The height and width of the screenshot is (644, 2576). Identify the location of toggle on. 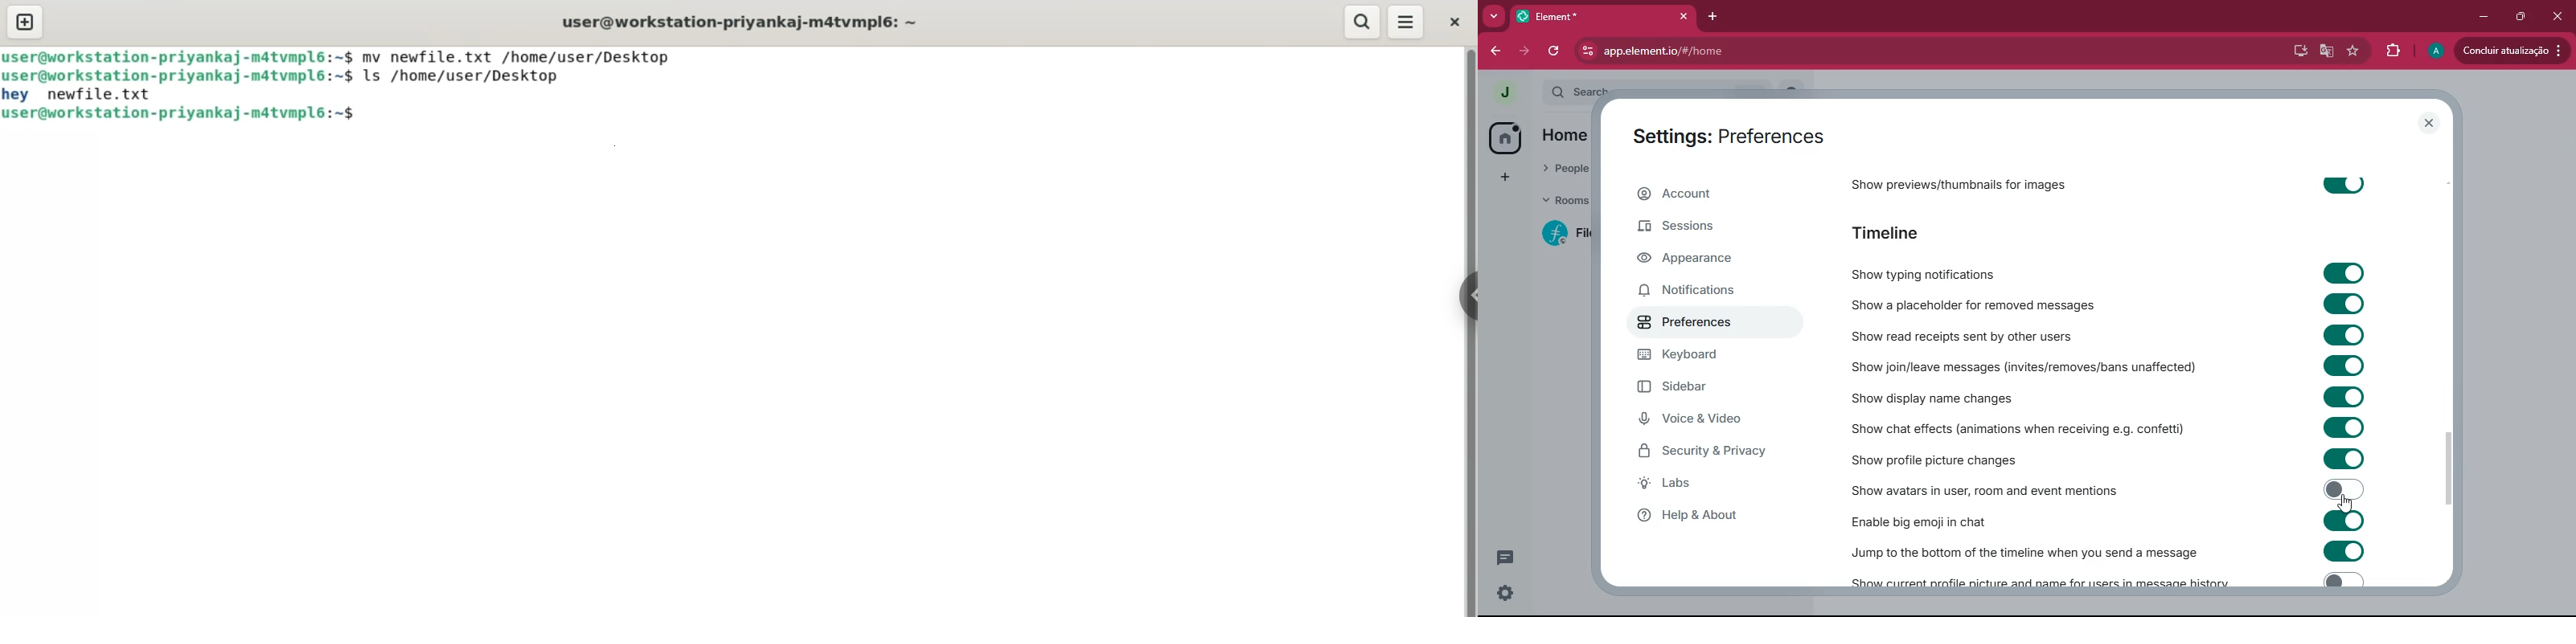
(2342, 184).